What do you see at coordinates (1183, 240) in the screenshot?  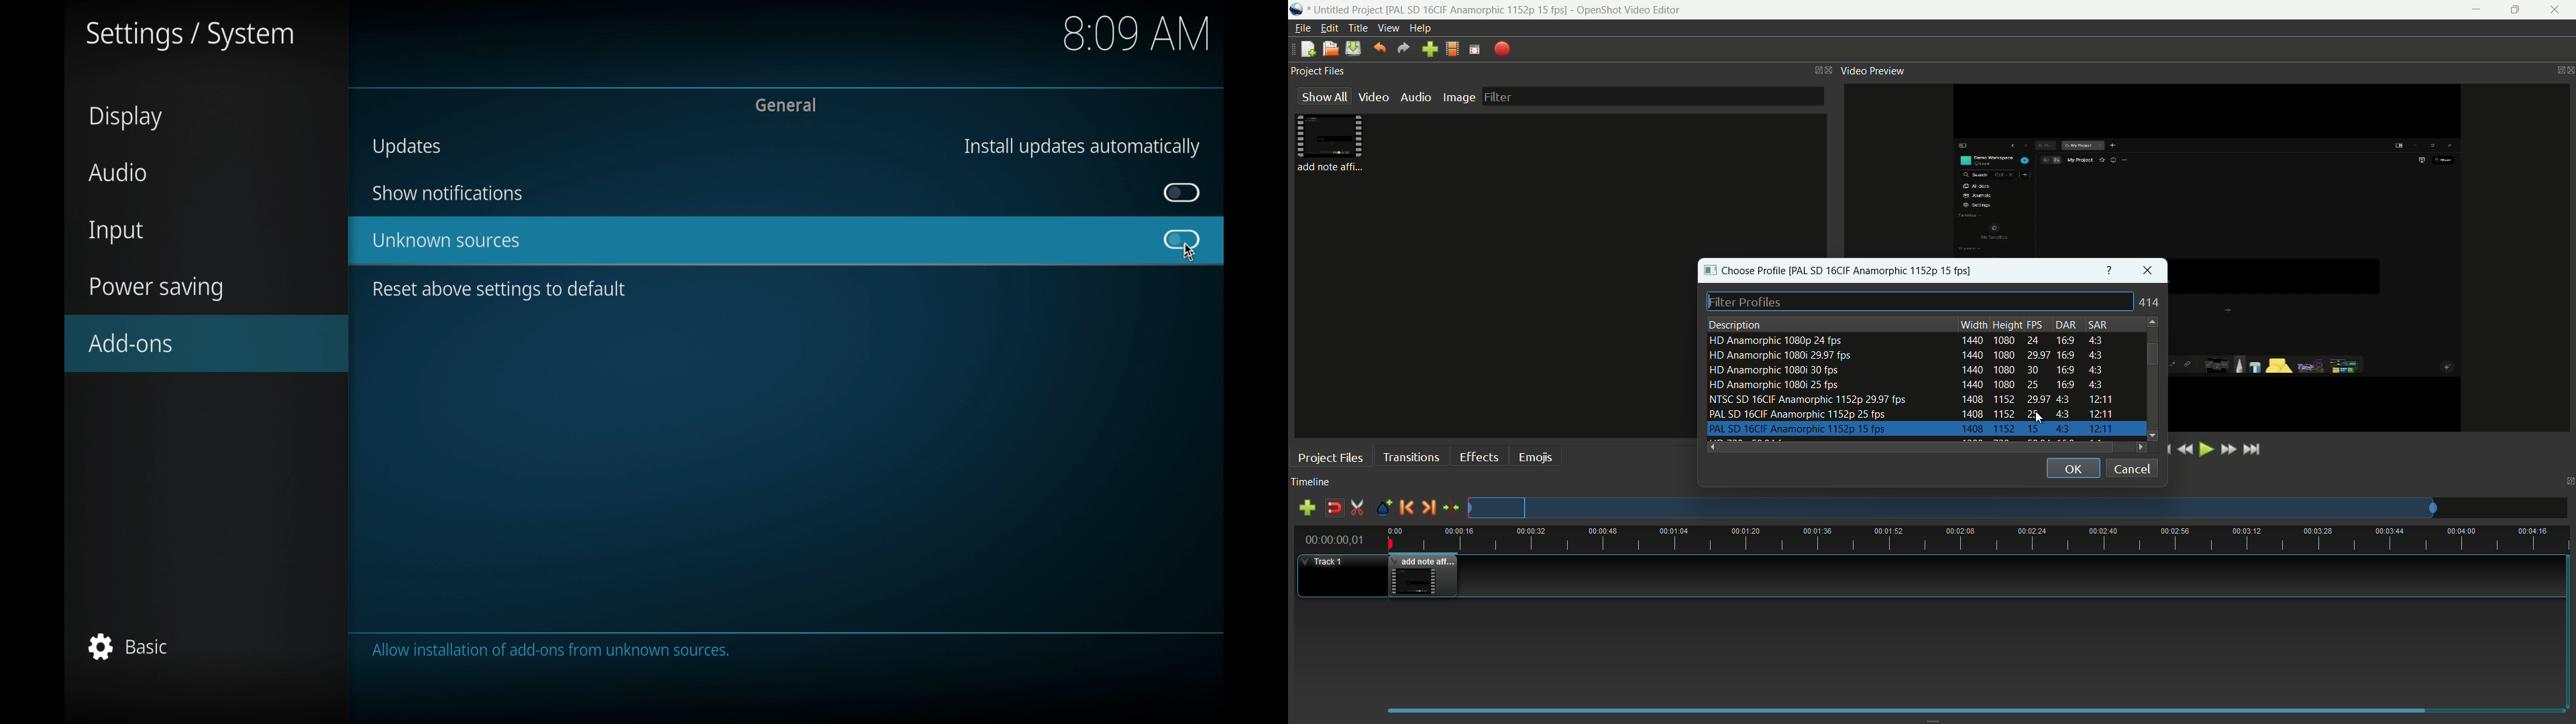 I see `toggle button` at bounding box center [1183, 240].